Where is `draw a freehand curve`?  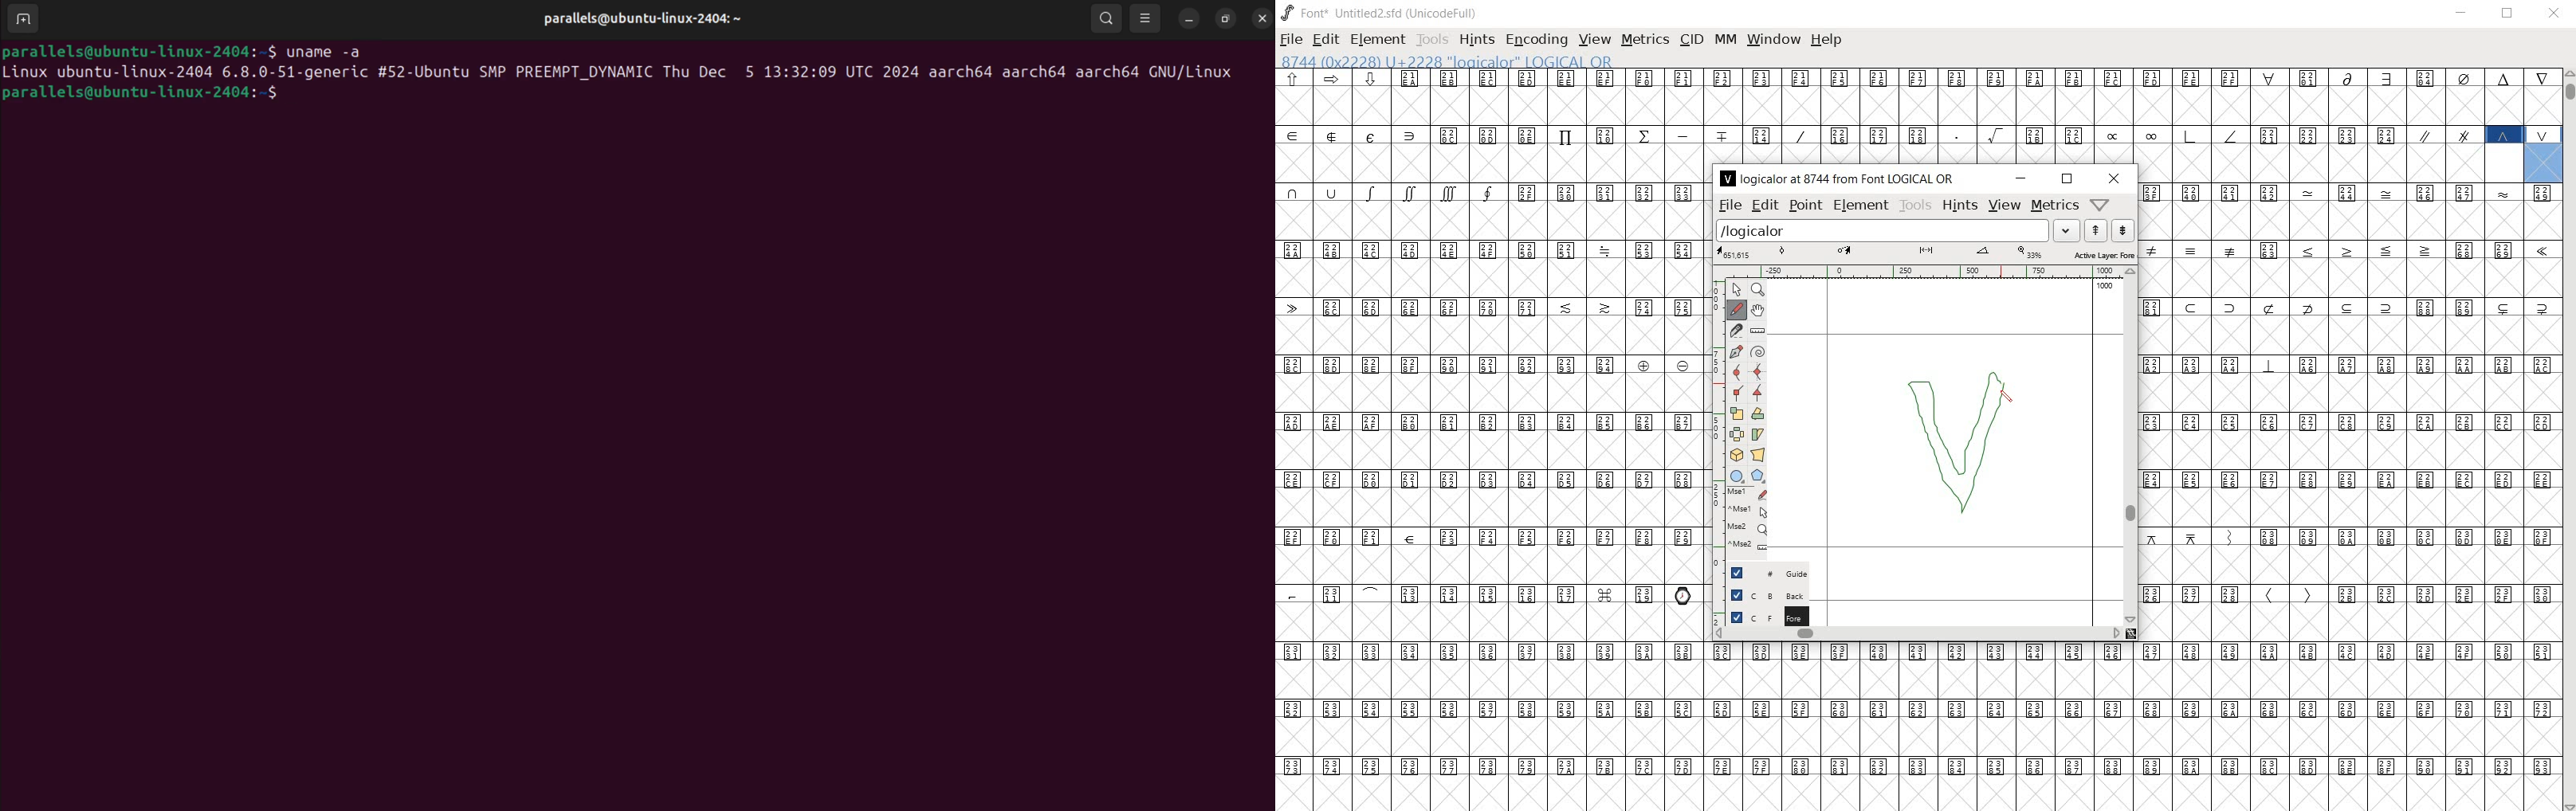 draw a freehand curve is located at coordinates (1737, 310).